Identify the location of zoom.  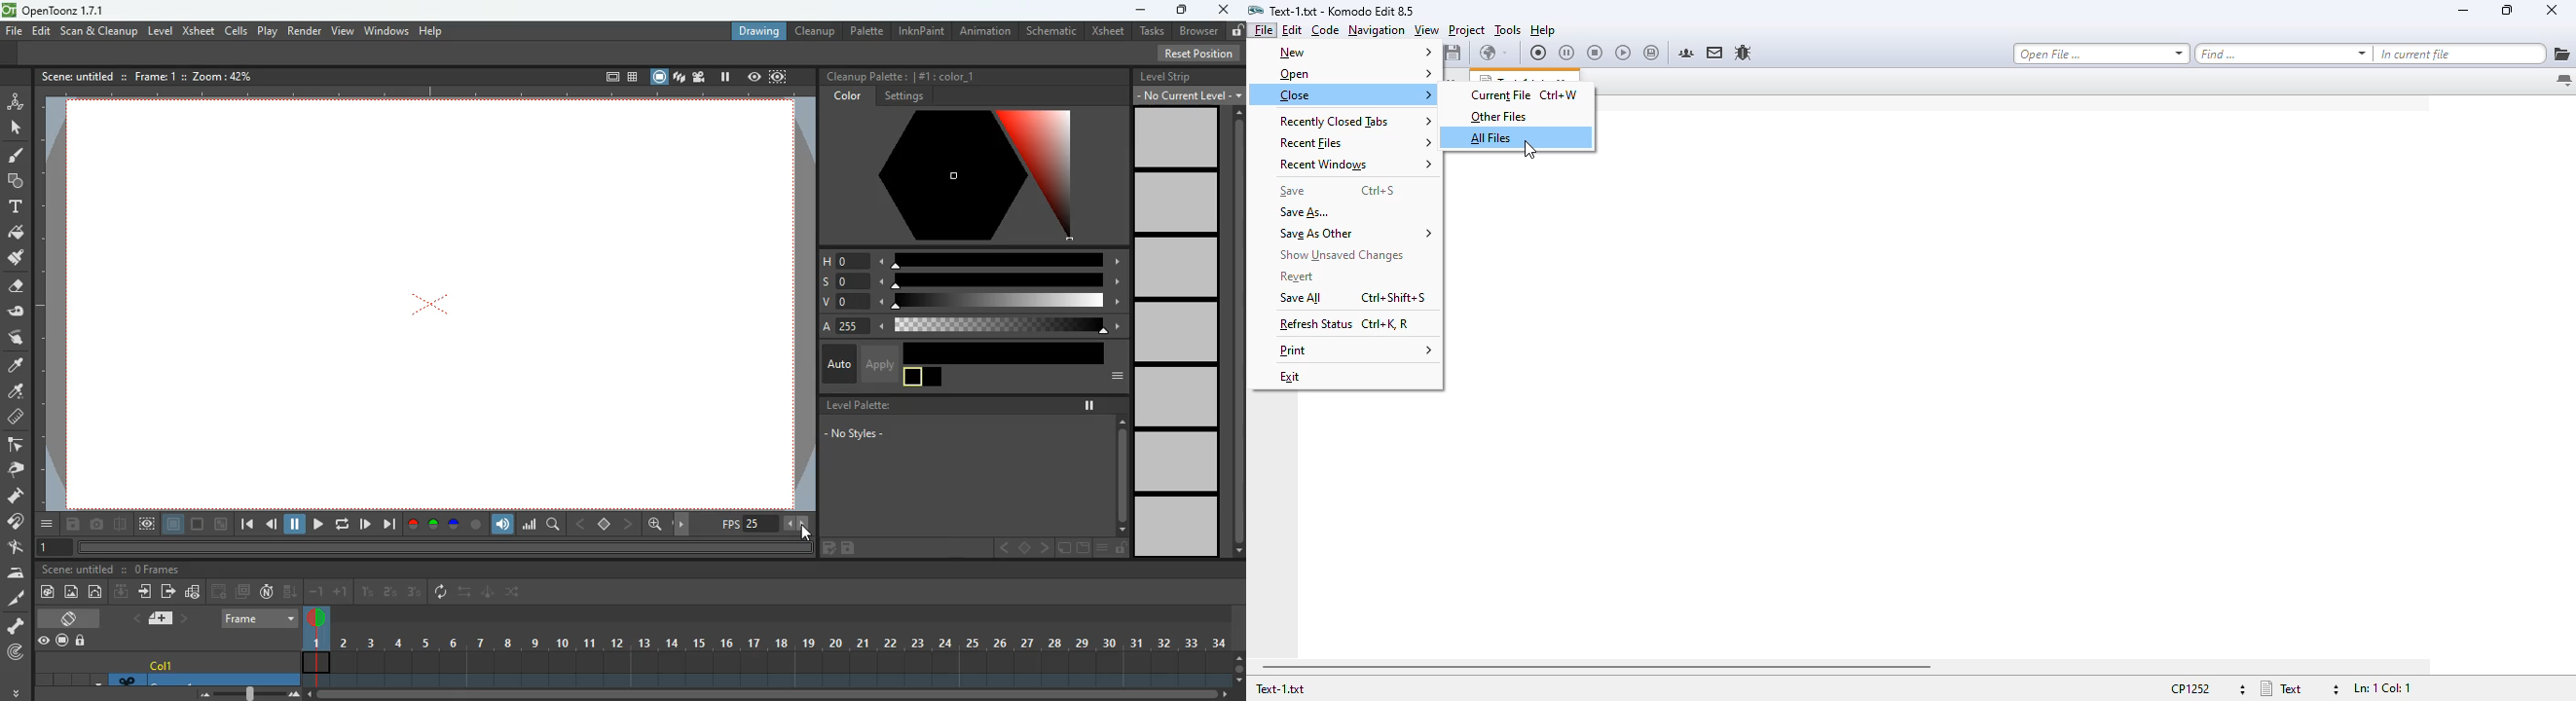
(249, 694).